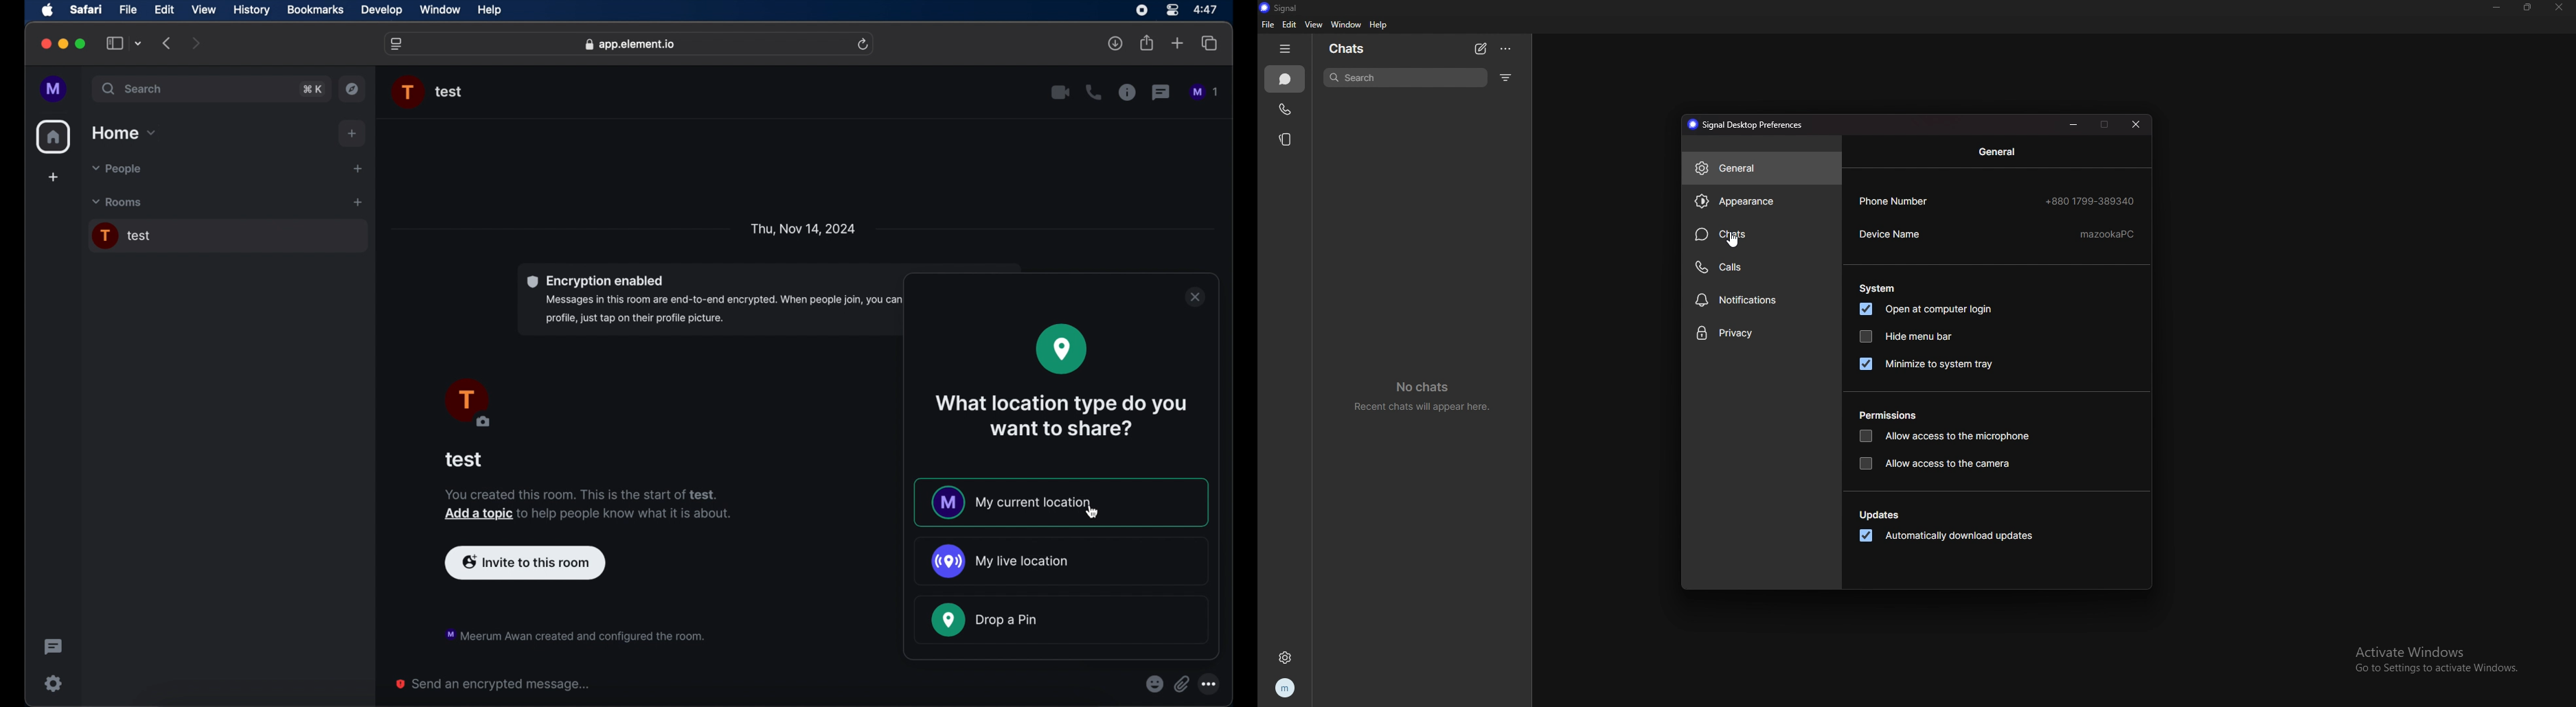  Describe the element at coordinates (1162, 92) in the screenshot. I see `threads` at that location.